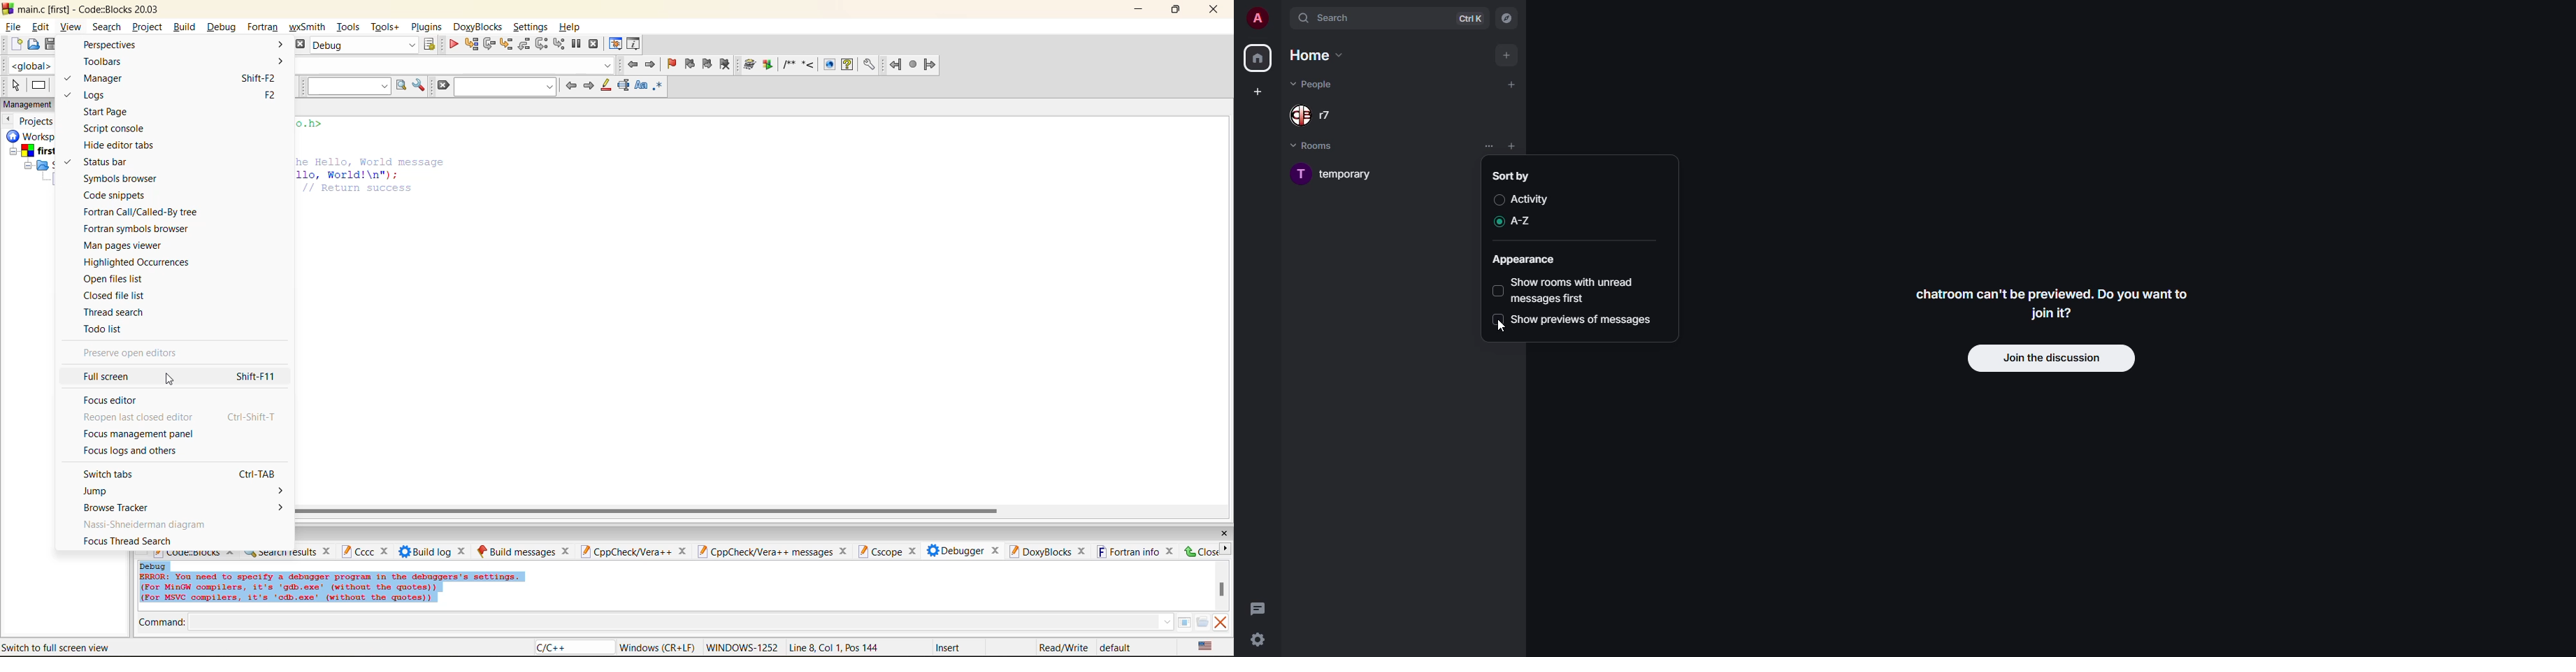 The image size is (2576, 672). What do you see at coordinates (1061, 649) in the screenshot?
I see `Read/Write` at bounding box center [1061, 649].